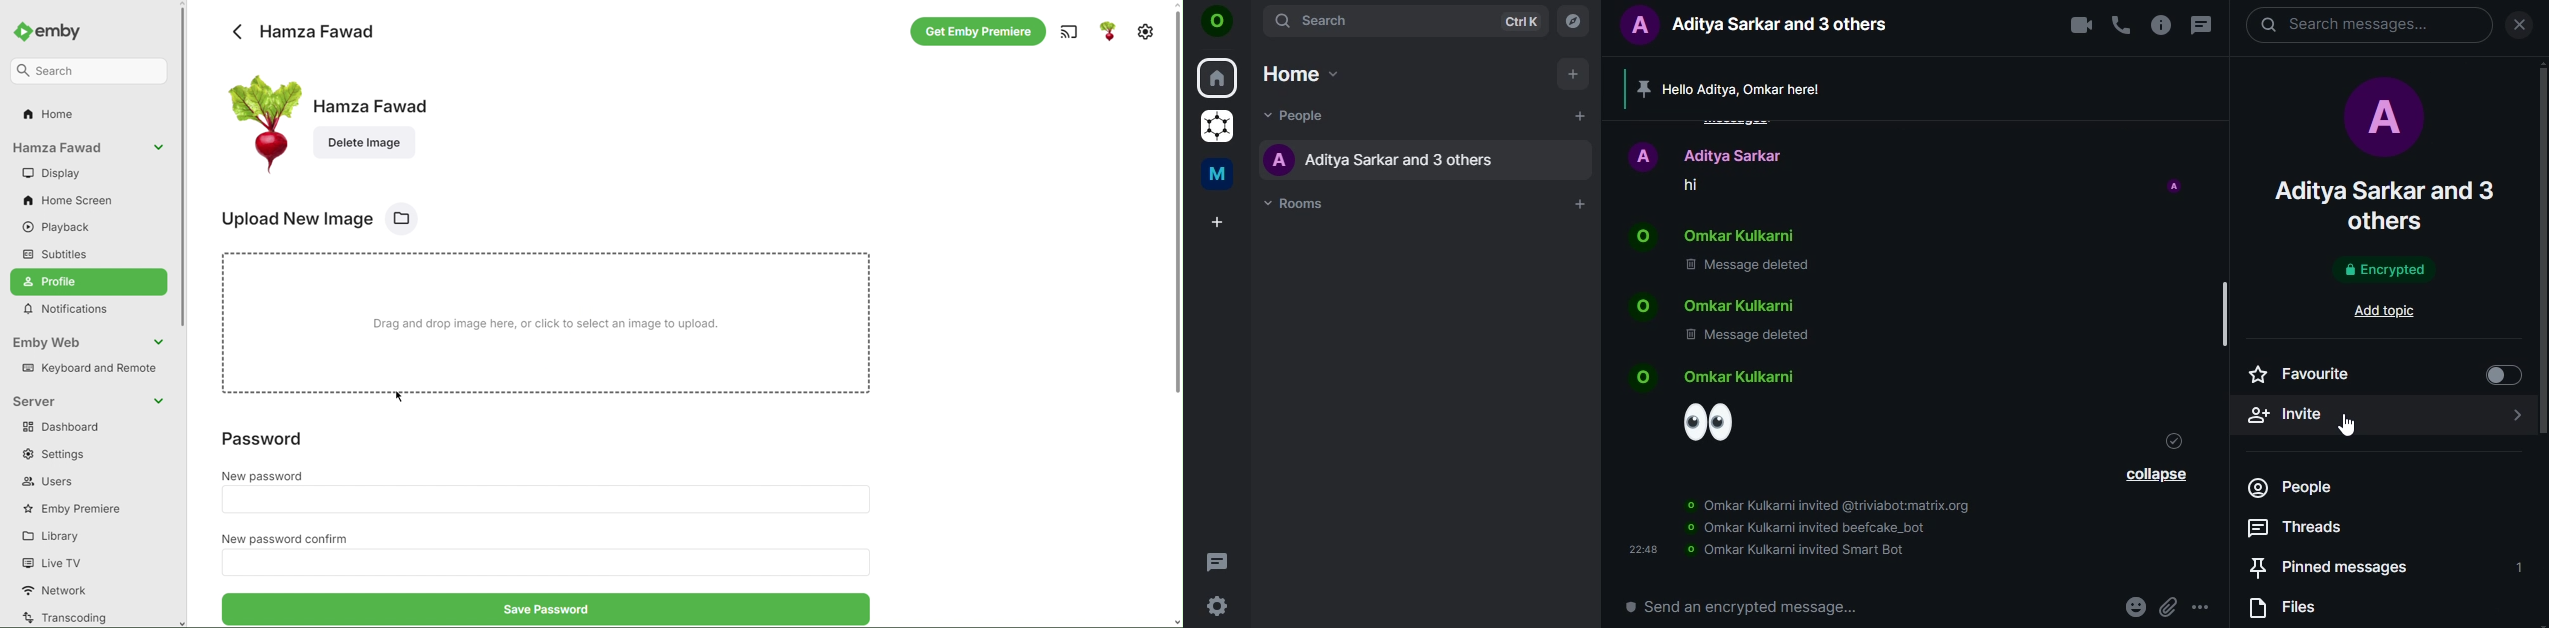  I want to click on bar, so click(2228, 318).